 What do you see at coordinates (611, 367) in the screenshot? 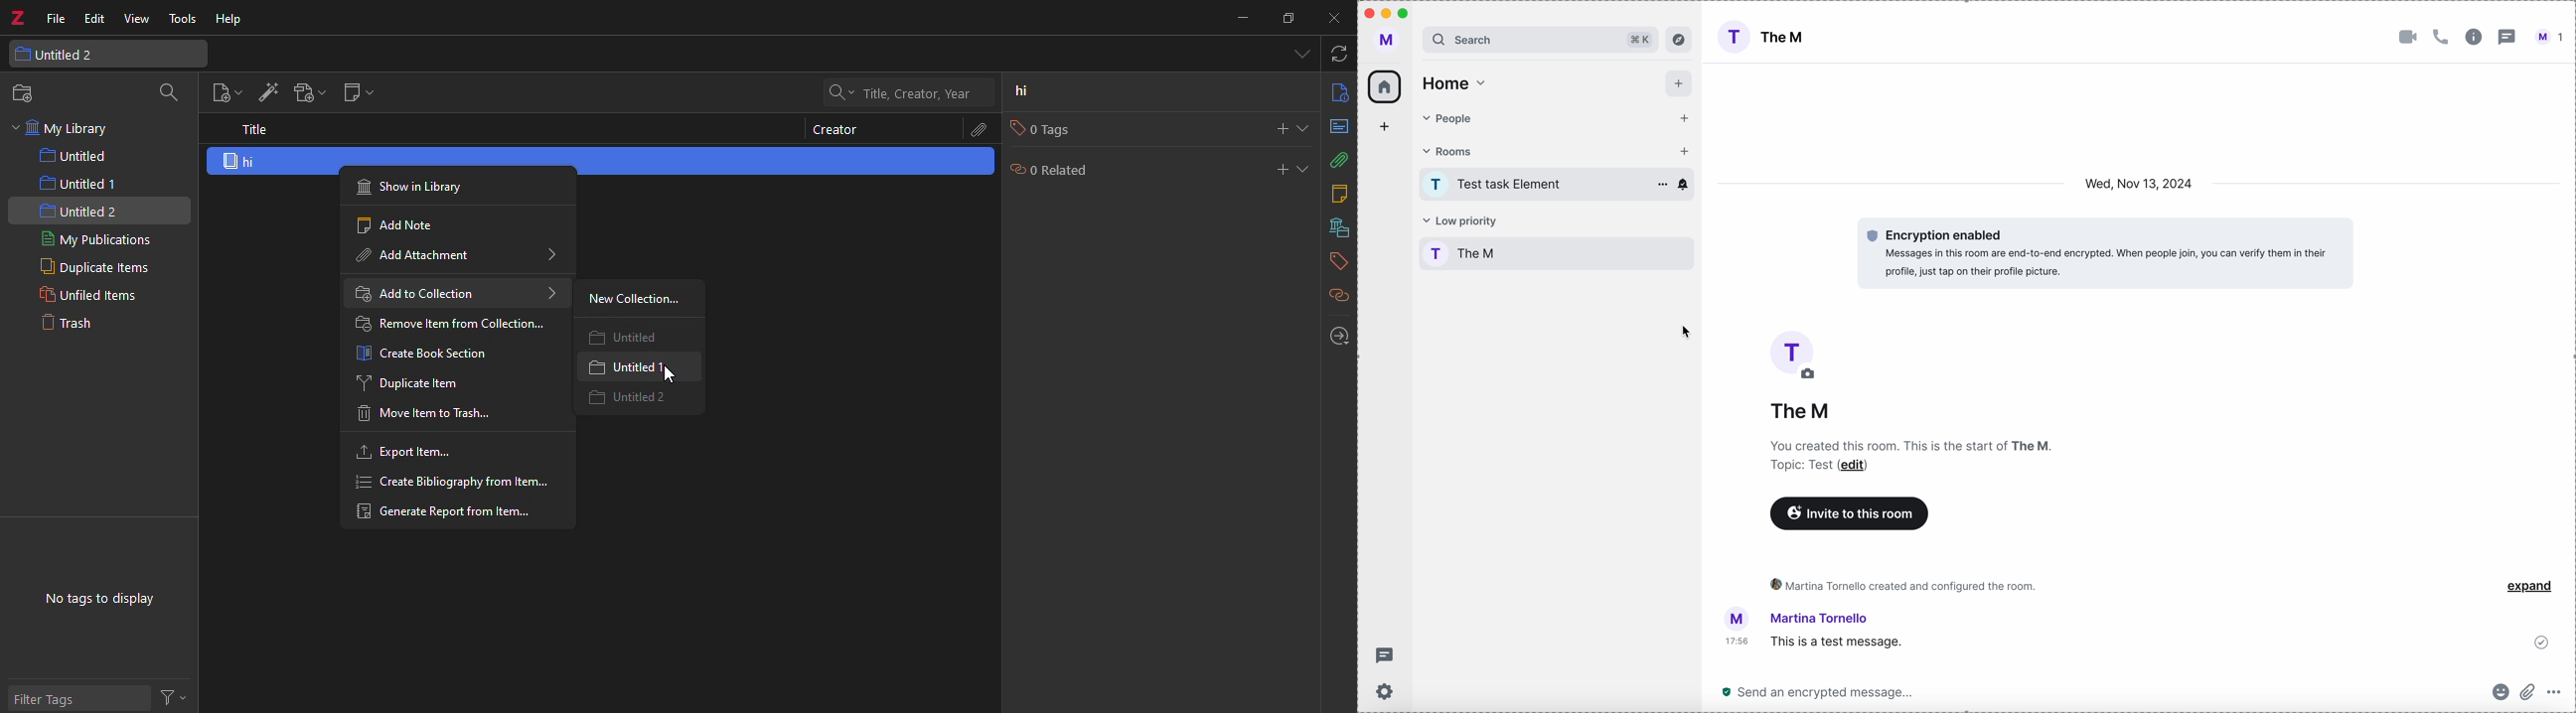
I see `untitled 1` at bounding box center [611, 367].